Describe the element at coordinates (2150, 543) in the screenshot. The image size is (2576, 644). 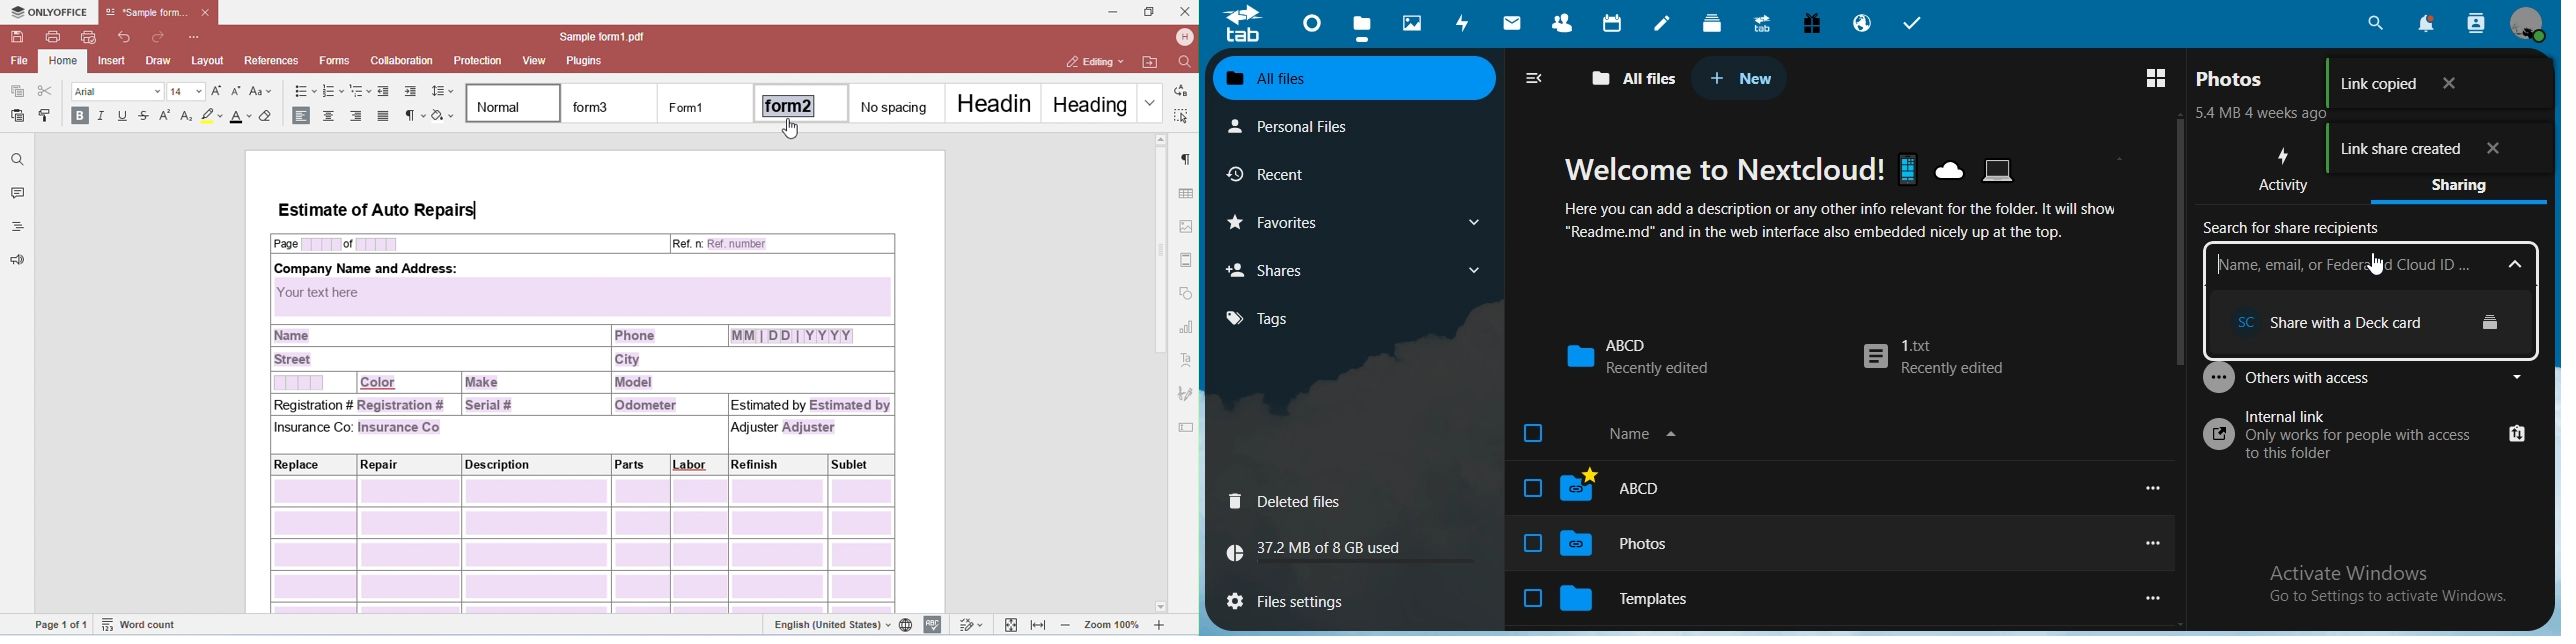
I see `more options` at that location.